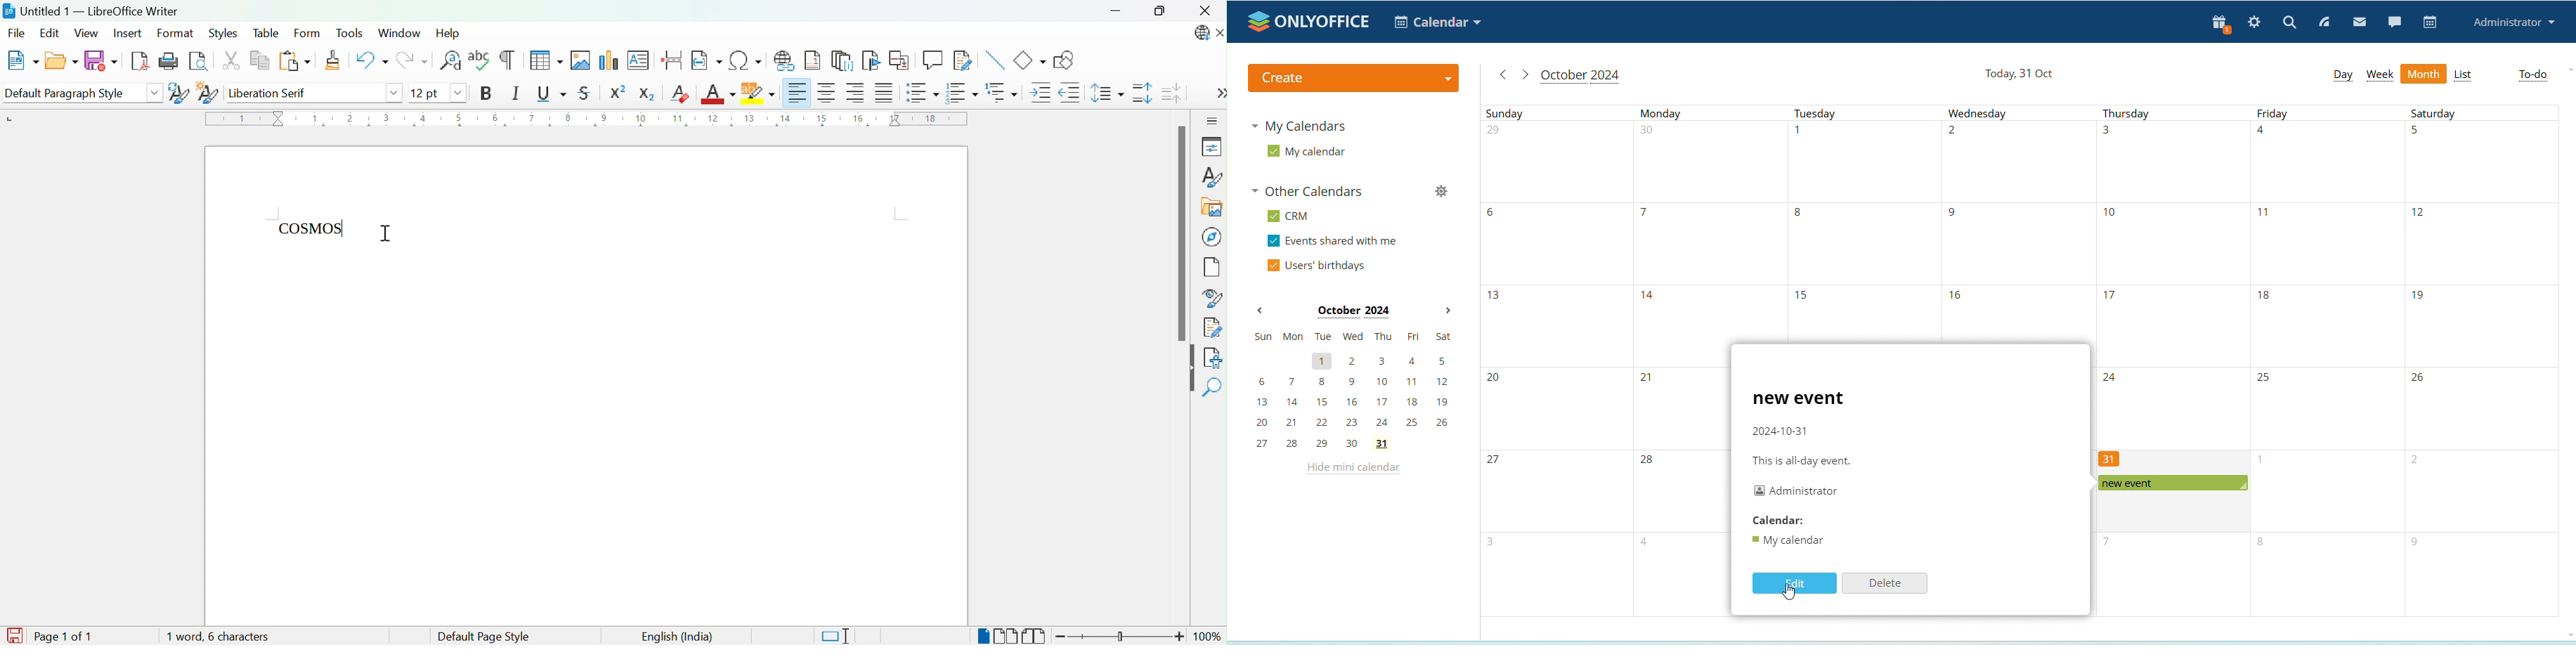  What do you see at coordinates (994, 58) in the screenshot?
I see `Insert Line` at bounding box center [994, 58].